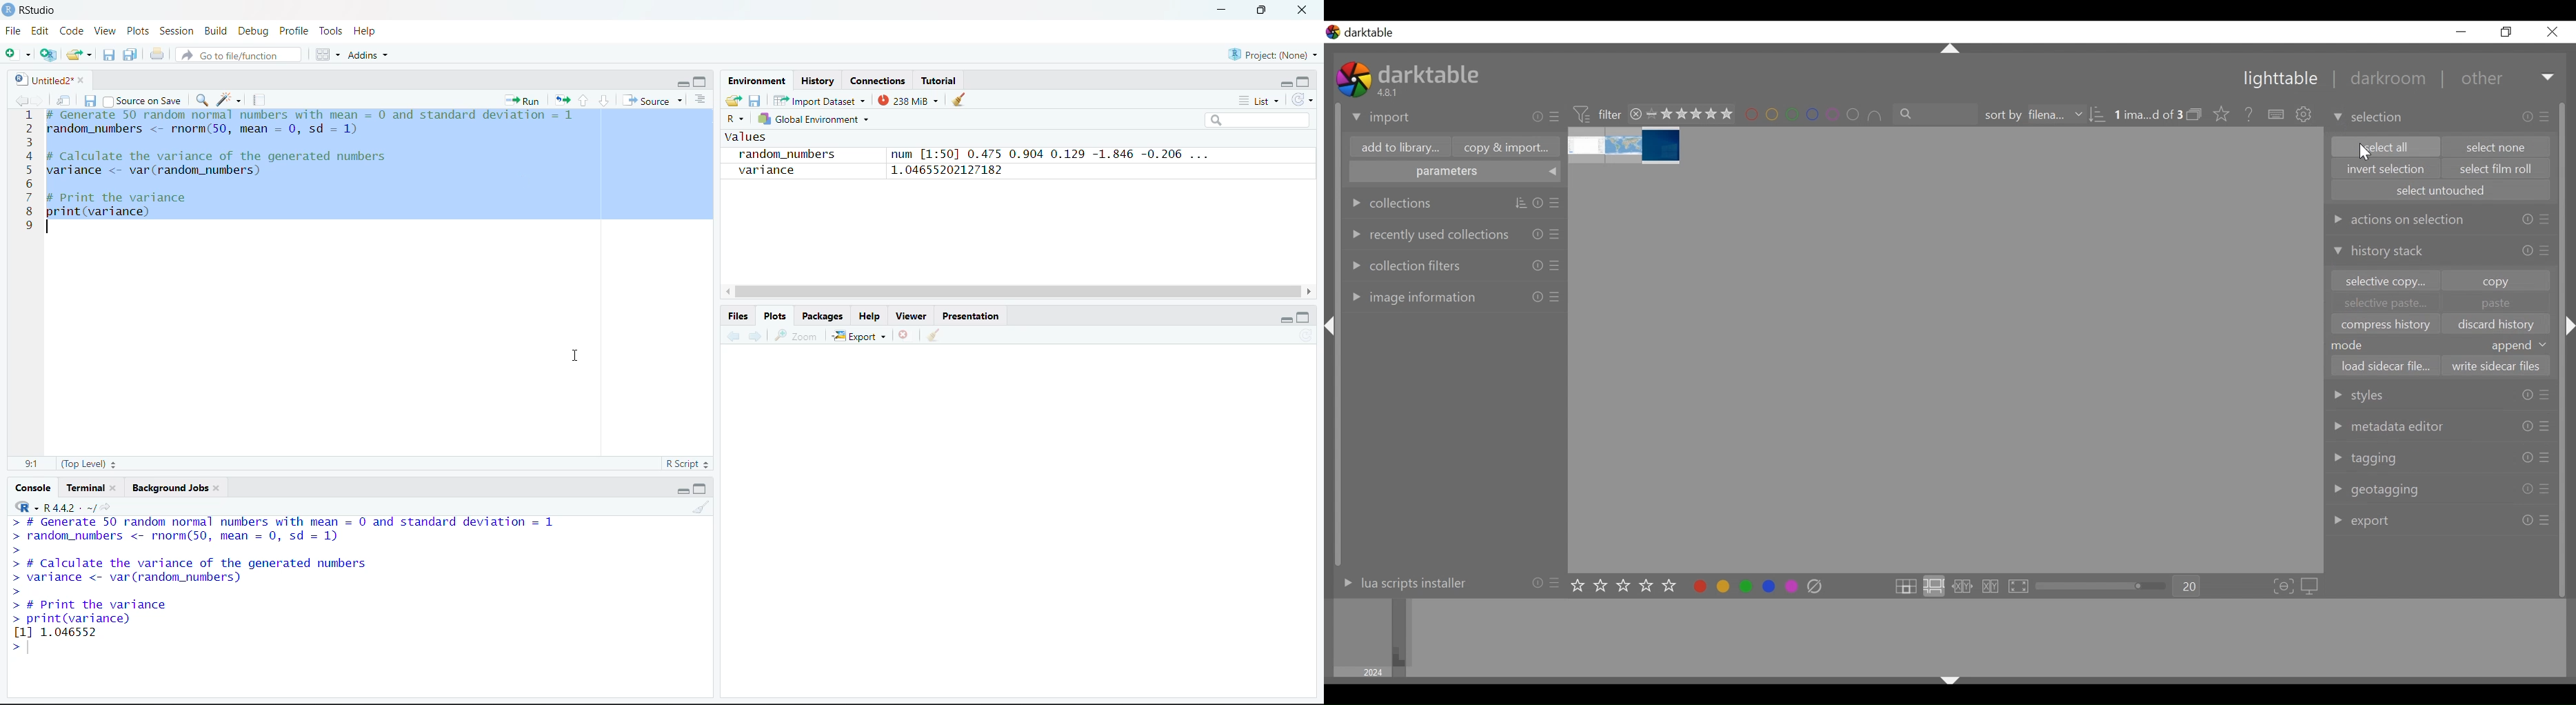 The width and height of the screenshot is (2576, 728). What do you see at coordinates (2384, 281) in the screenshot?
I see `selection copy` at bounding box center [2384, 281].